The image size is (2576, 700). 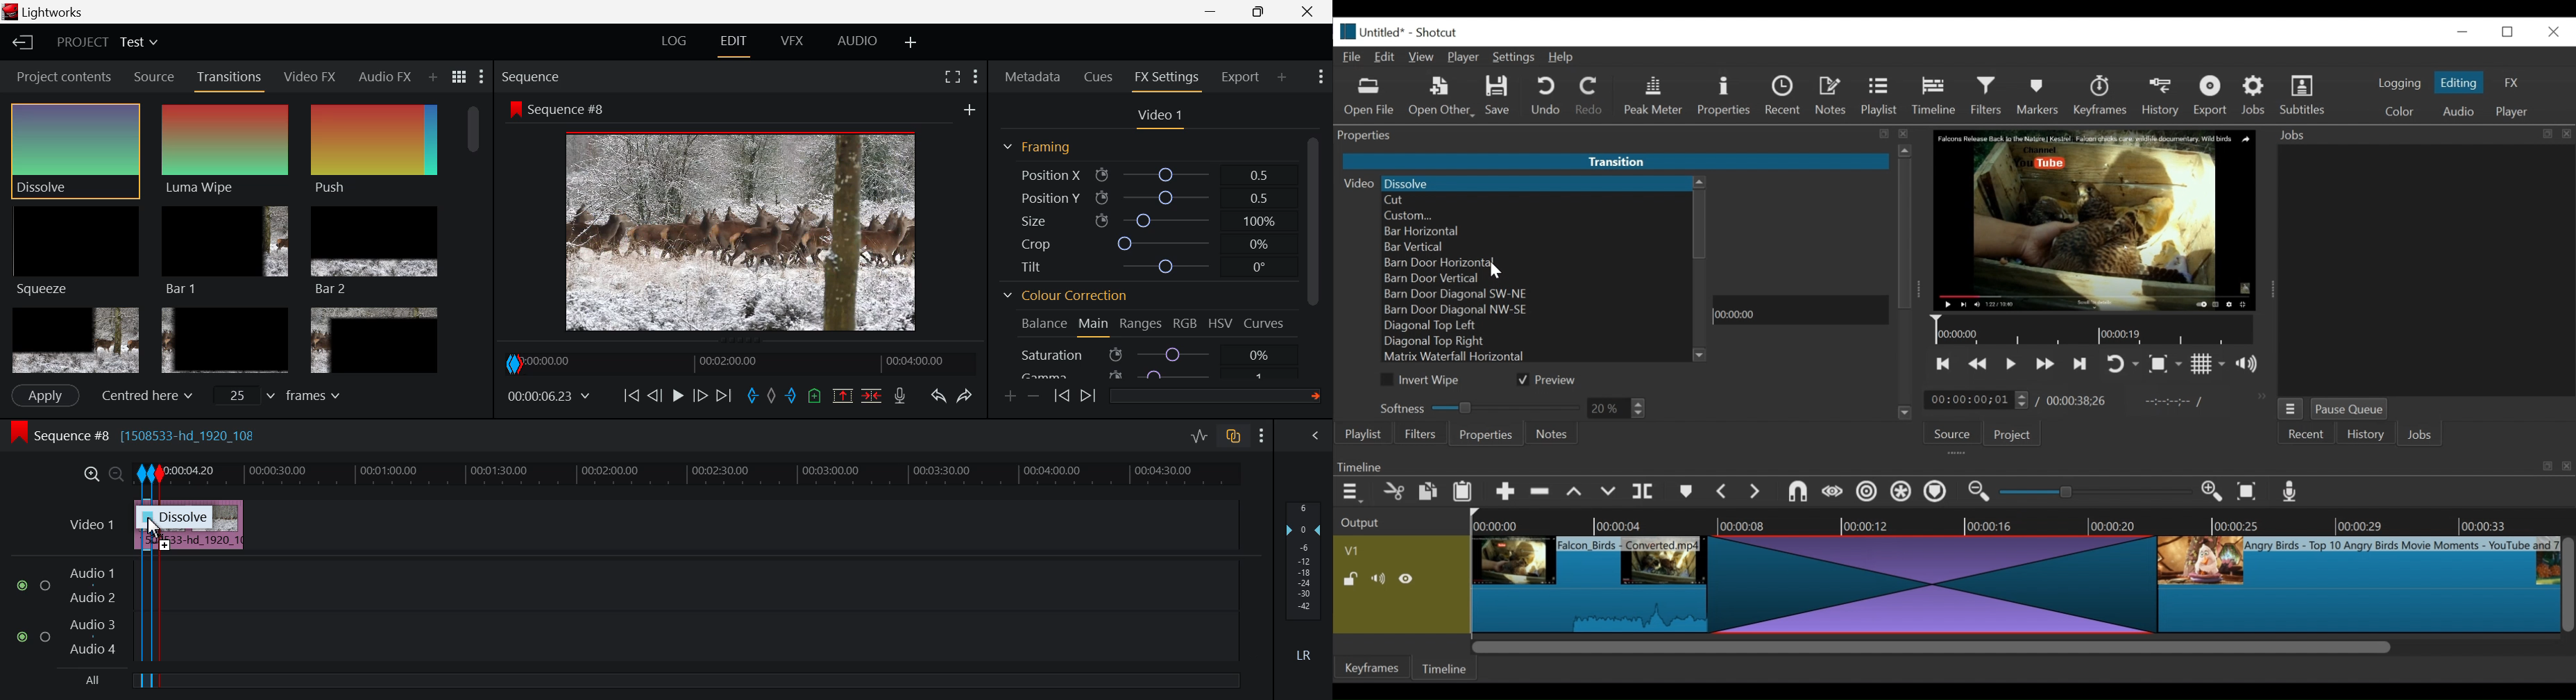 I want to click on Bar 1, so click(x=225, y=251).